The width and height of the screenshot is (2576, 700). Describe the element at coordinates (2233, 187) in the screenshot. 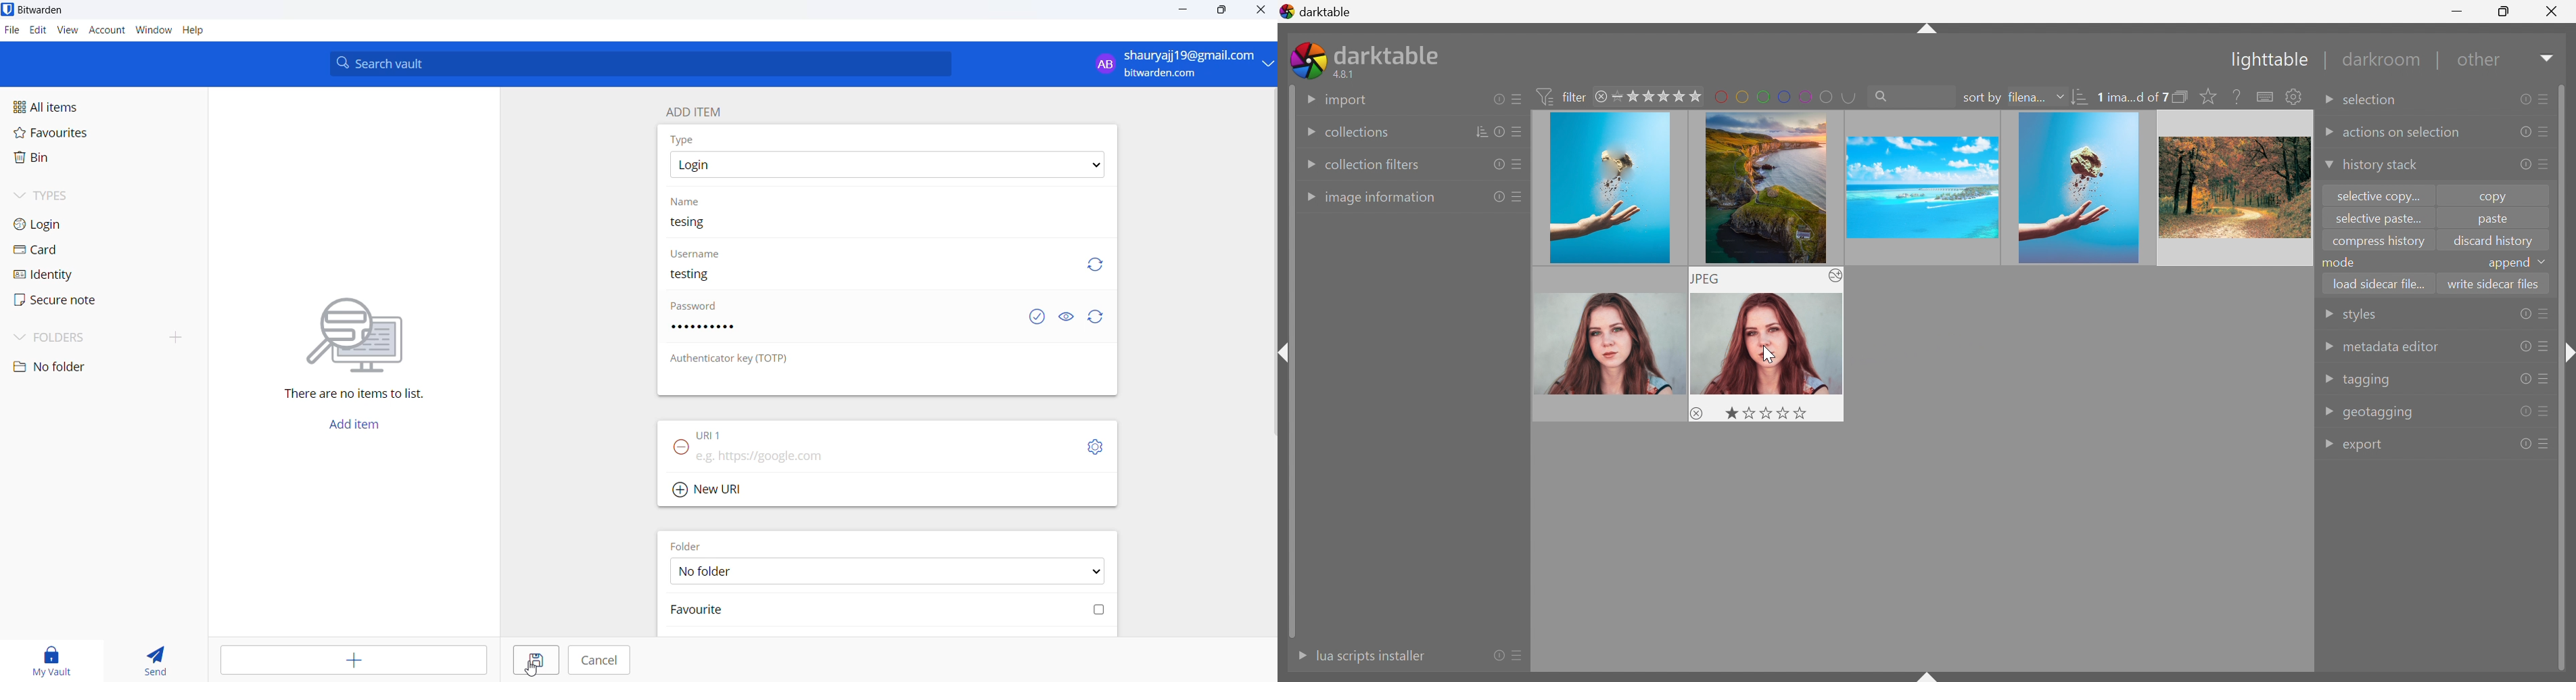

I see `image` at that location.